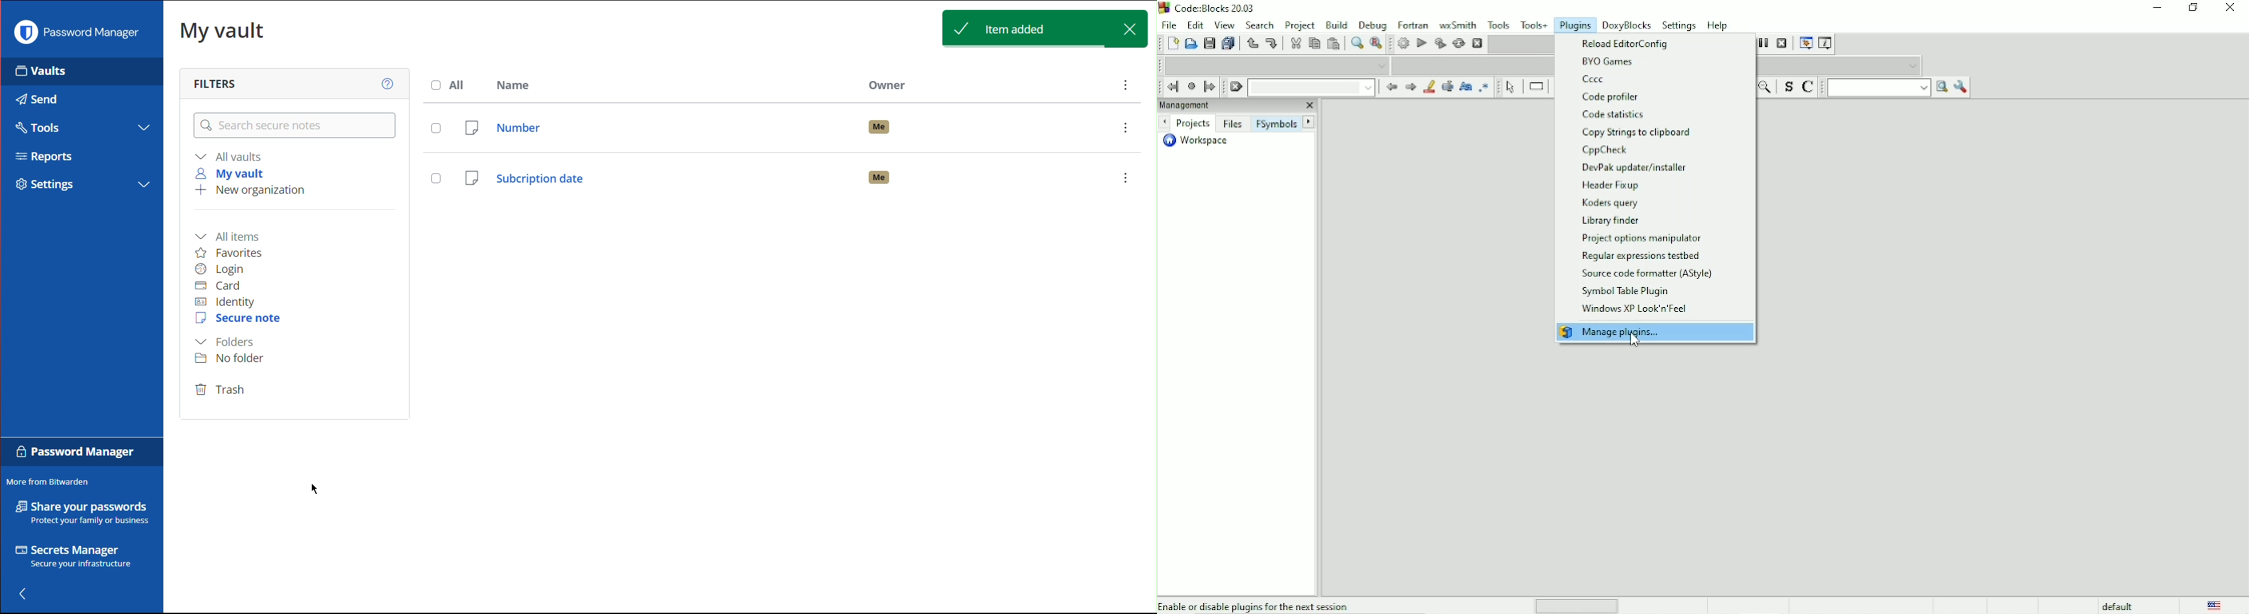 The height and width of the screenshot is (616, 2268). What do you see at coordinates (1641, 256) in the screenshot?
I see `Regular expressions testbed` at bounding box center [1641, 256].